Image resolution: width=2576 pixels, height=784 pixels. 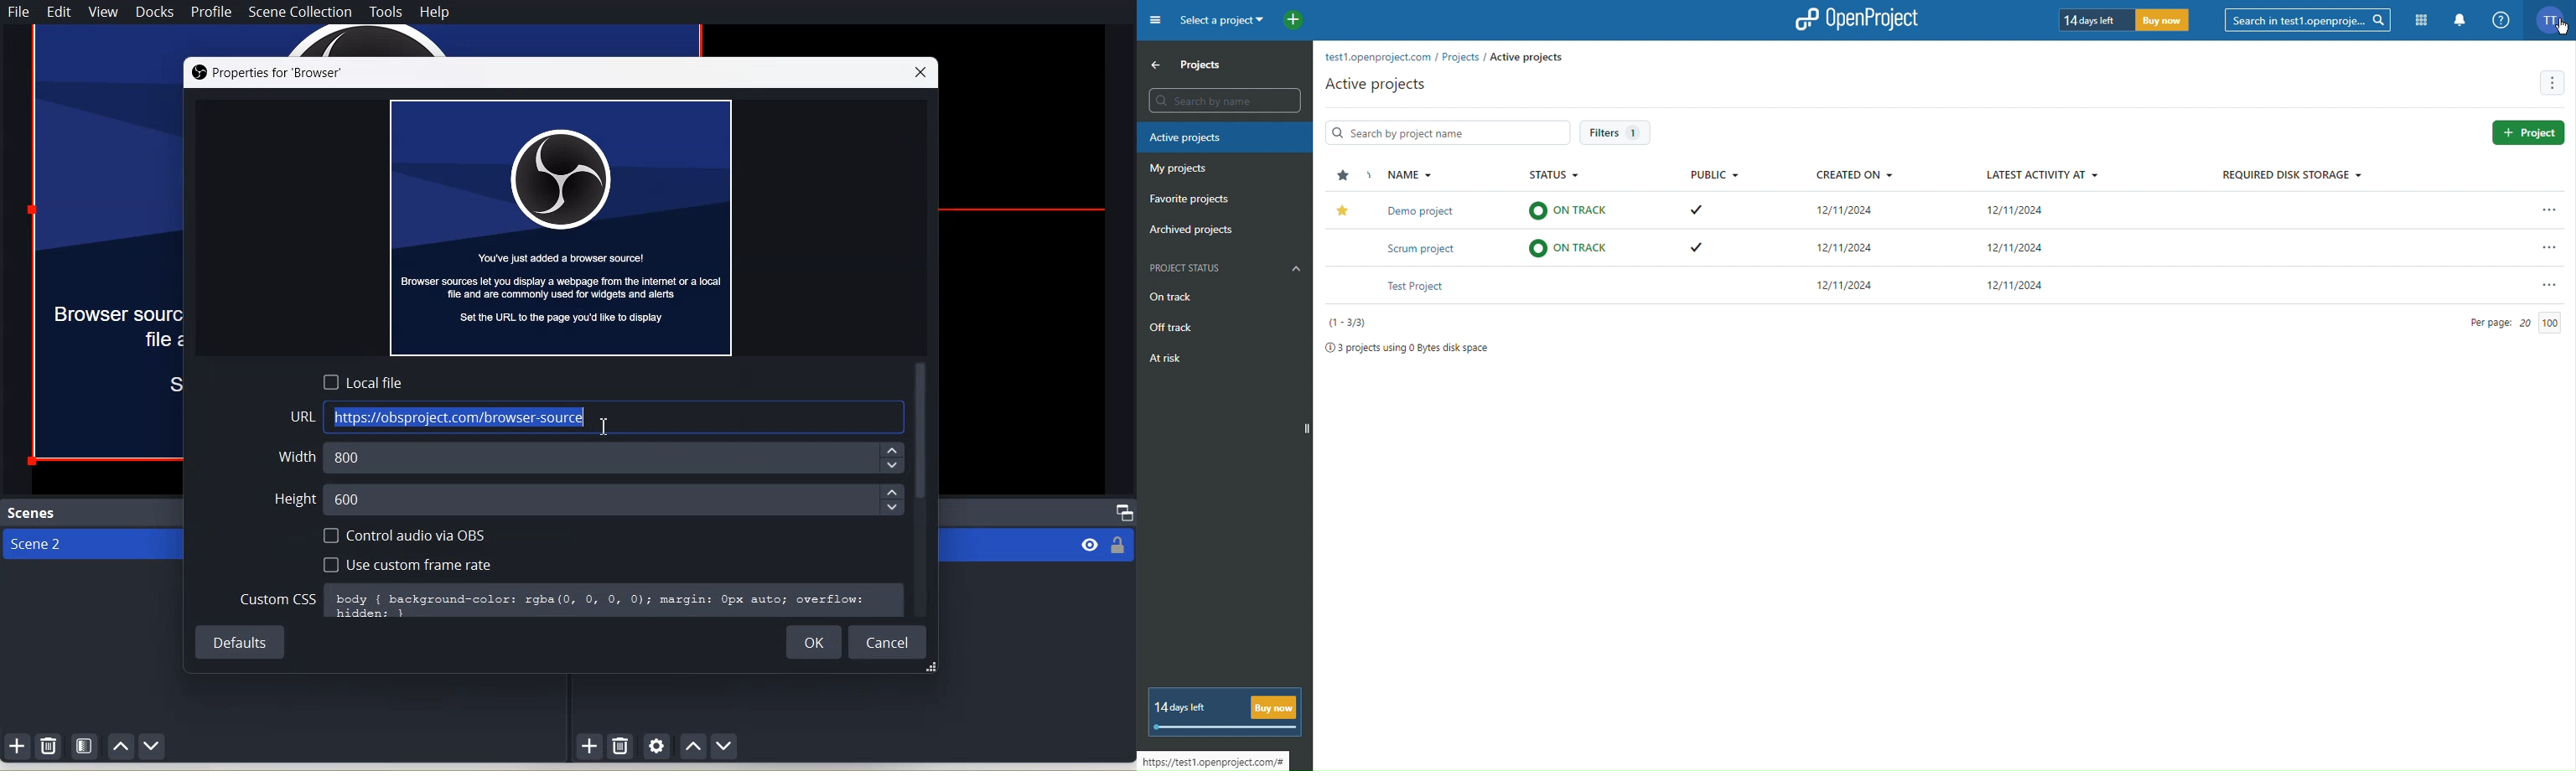 What do you see at coordinates (616, 412) in the screenshot?
I see `https://obsproject.com/browser-source` at bounding box center [616, 412].